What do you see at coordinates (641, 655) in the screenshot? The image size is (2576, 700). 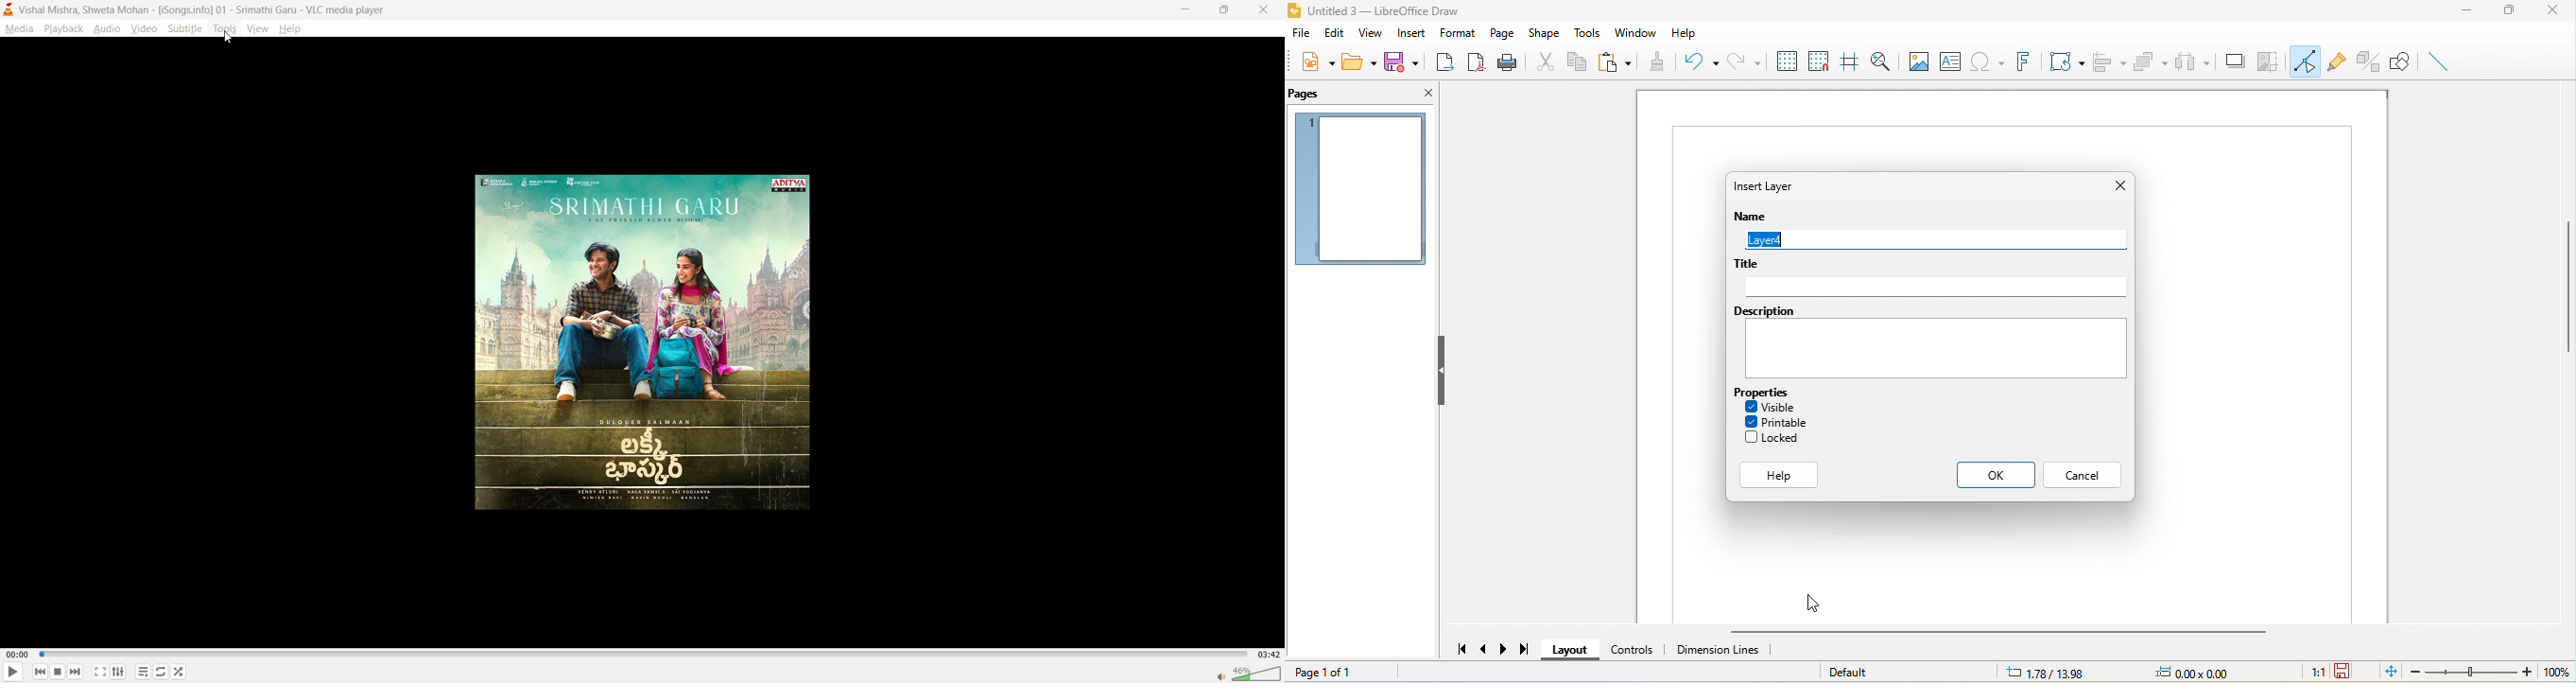 I see `track slider` at bounding box center [641, 655].